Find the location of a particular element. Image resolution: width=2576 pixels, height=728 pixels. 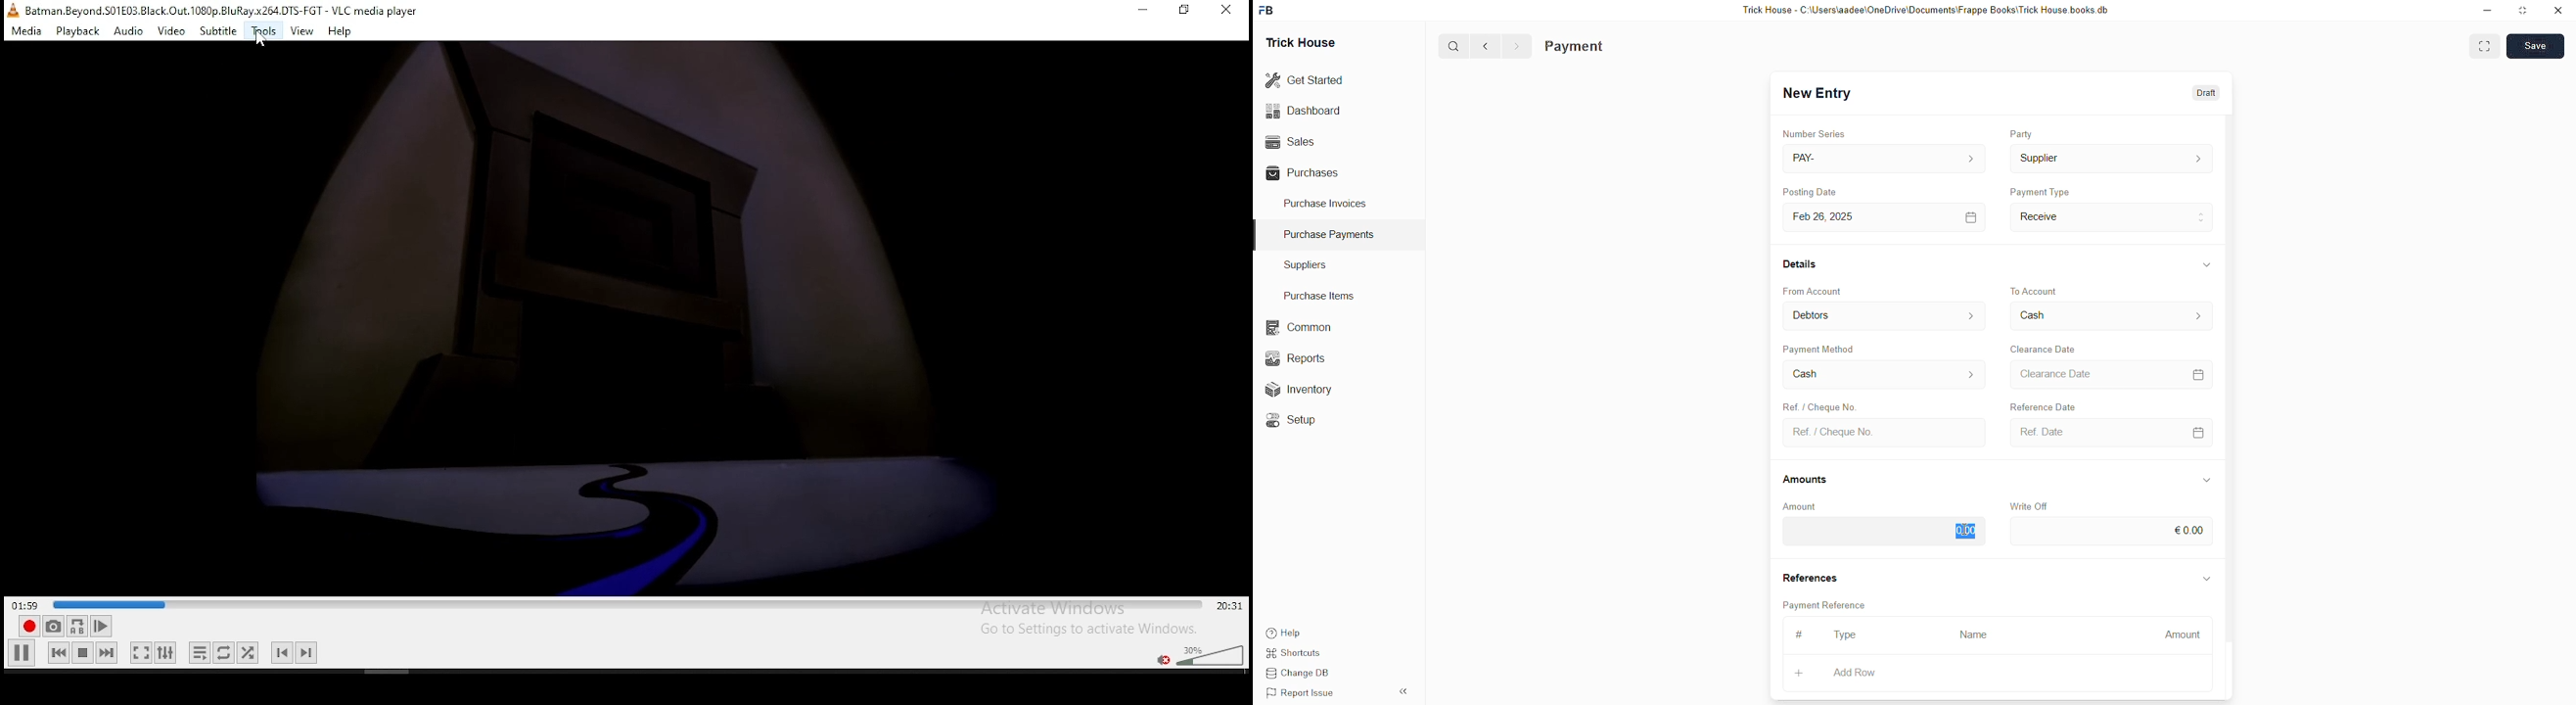

Payment is located at coordinates (1577, 46).